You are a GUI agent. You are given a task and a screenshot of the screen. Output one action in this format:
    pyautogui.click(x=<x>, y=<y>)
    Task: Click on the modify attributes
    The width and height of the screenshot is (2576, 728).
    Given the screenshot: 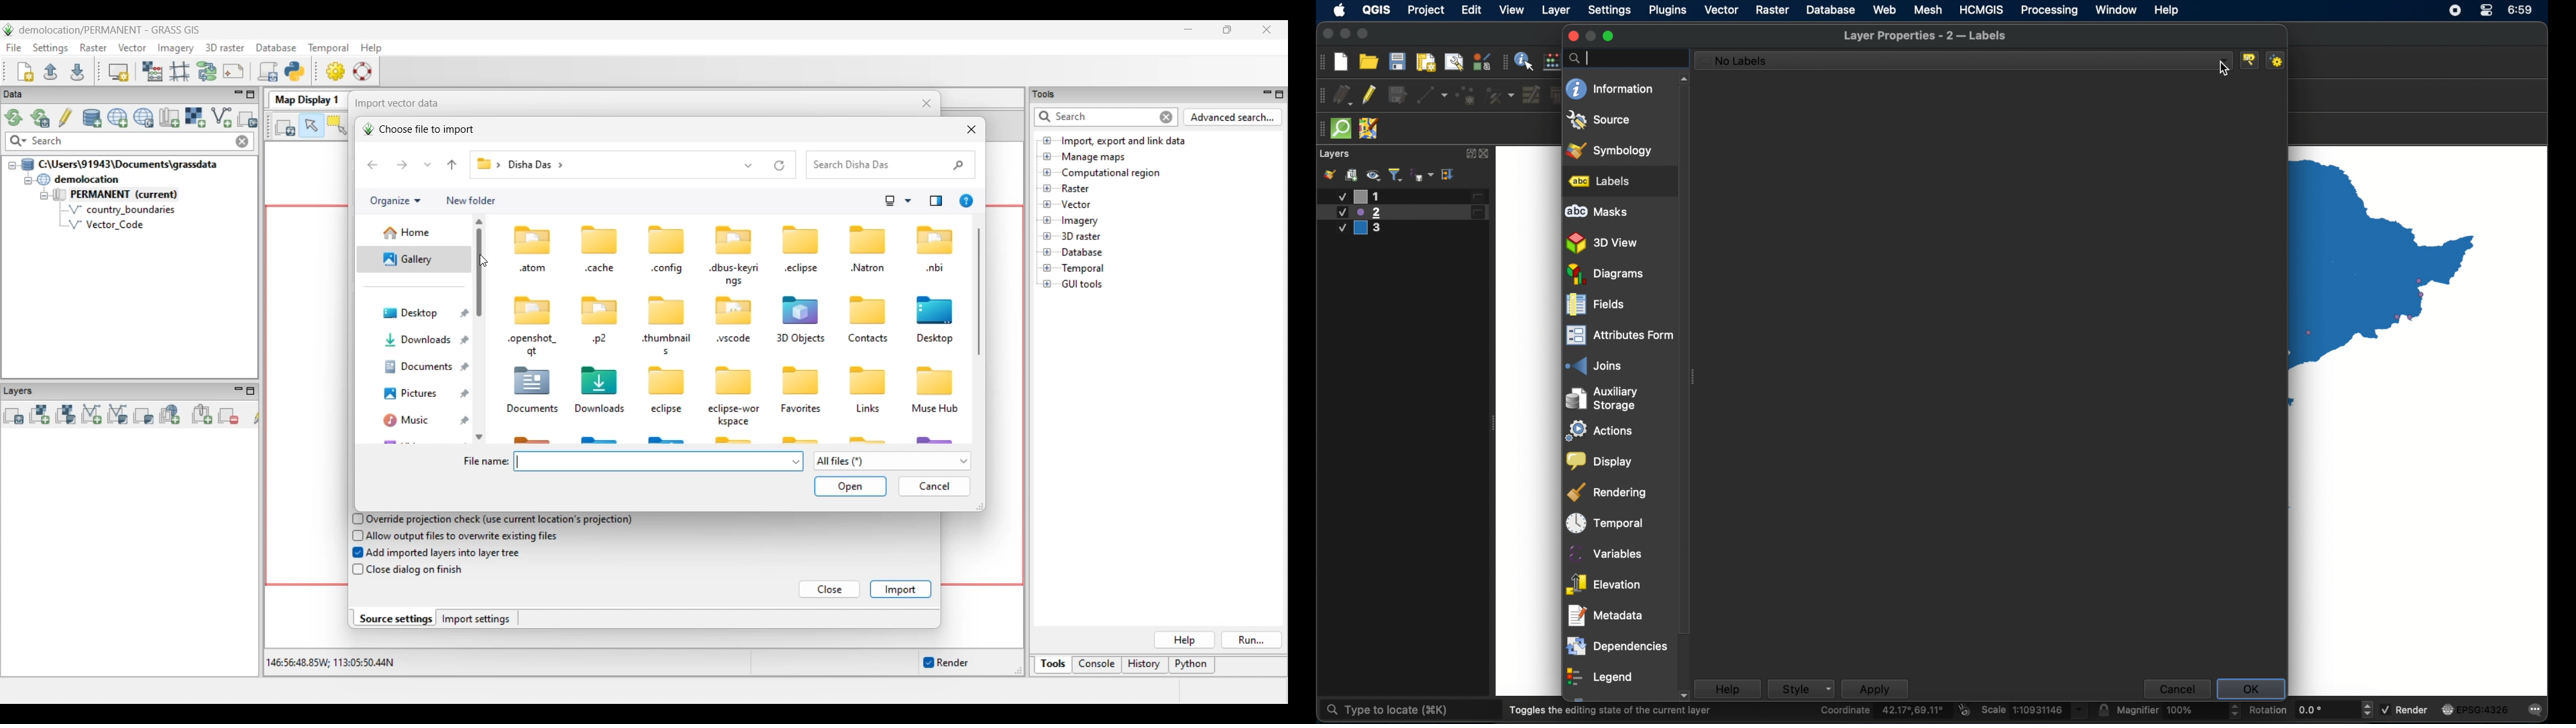 What is the action you would take?
    pyautogui.click(x=1532, y=95)
    